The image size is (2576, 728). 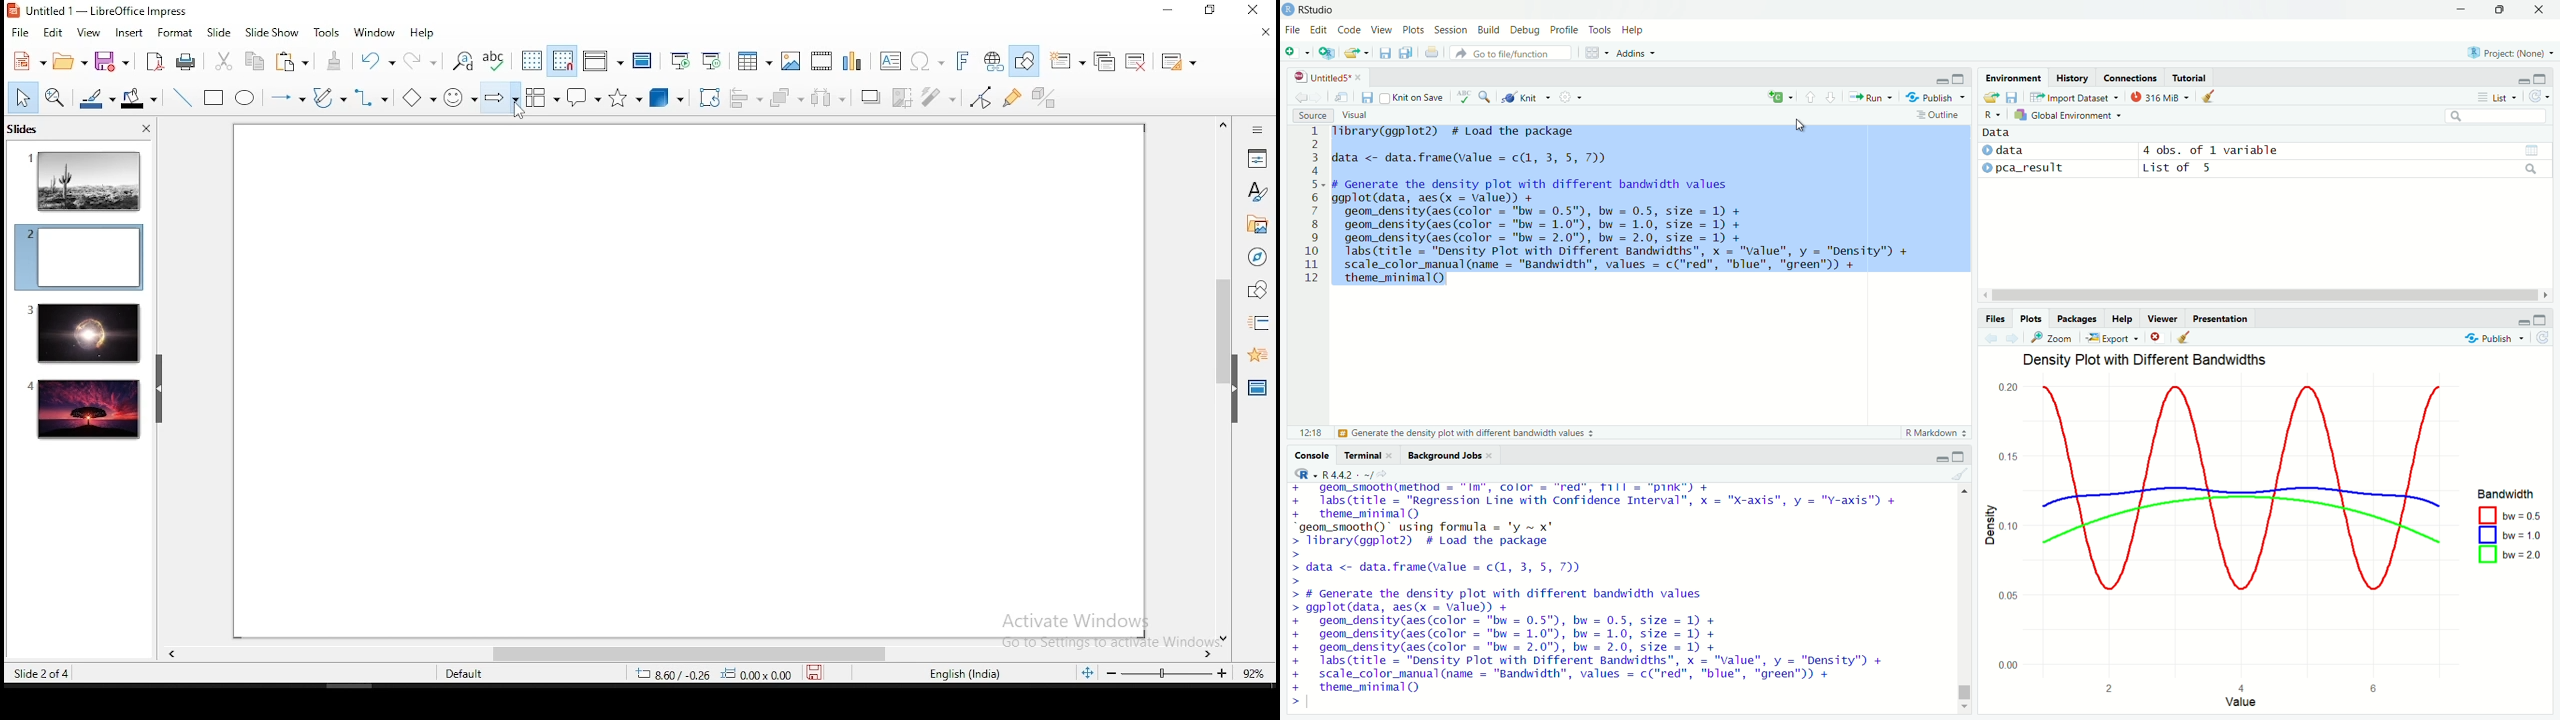 What do you see at coordinates (1997, 133) in the screenshot?
I see `Data` at bounding box center [1997, 133].